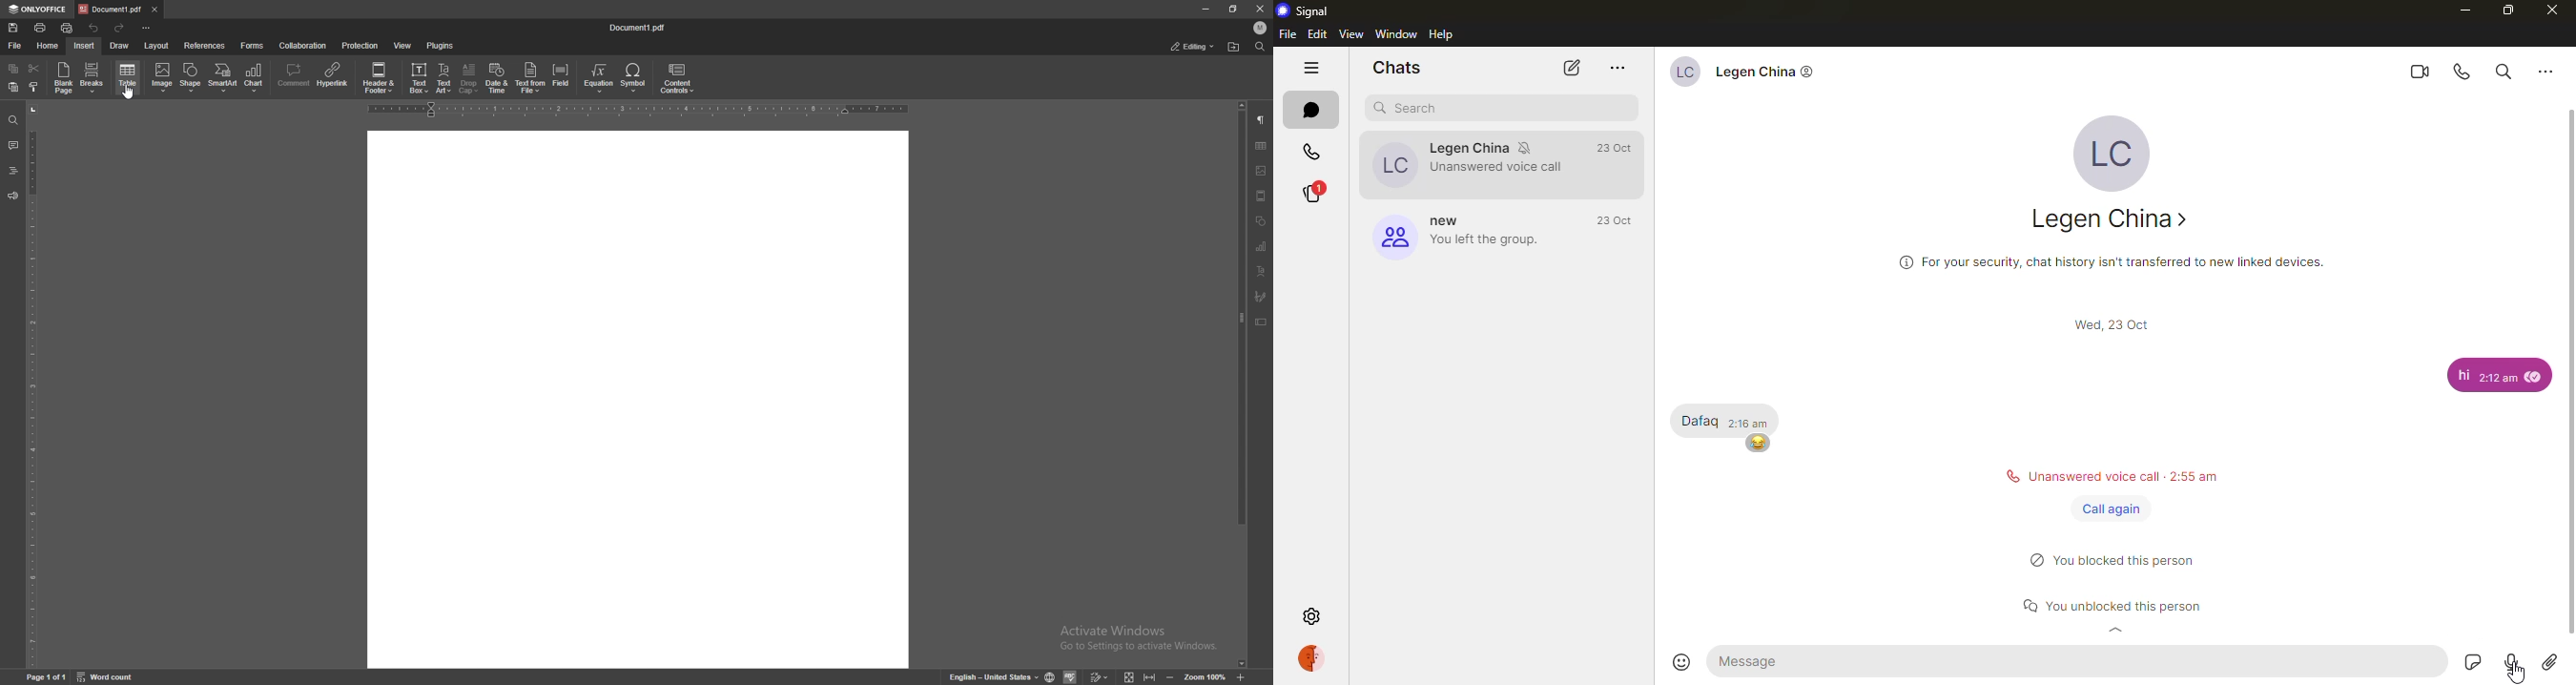 Image resolution: width=2576 pixels, height=700 pixels. Describe the element at coordinates (96, 27) in the screenshot. I see `undo` at that location.